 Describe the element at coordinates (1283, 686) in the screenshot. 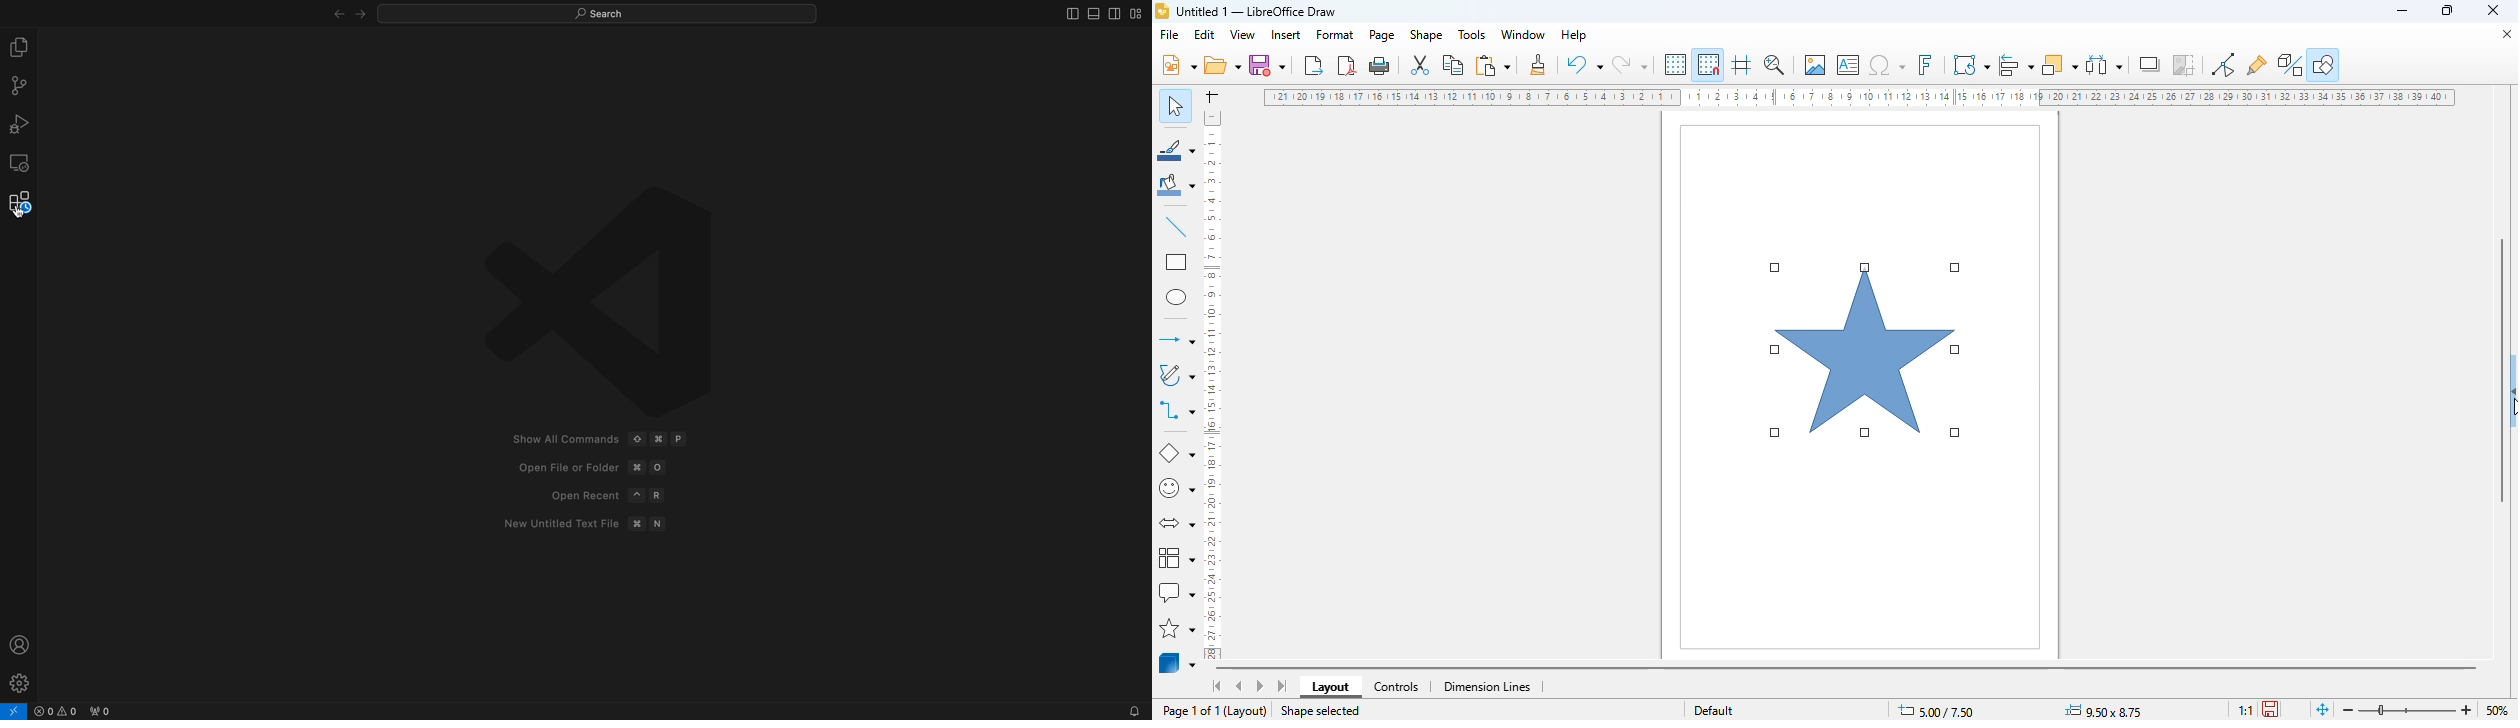

I see `scroll to last sheet` at that location.